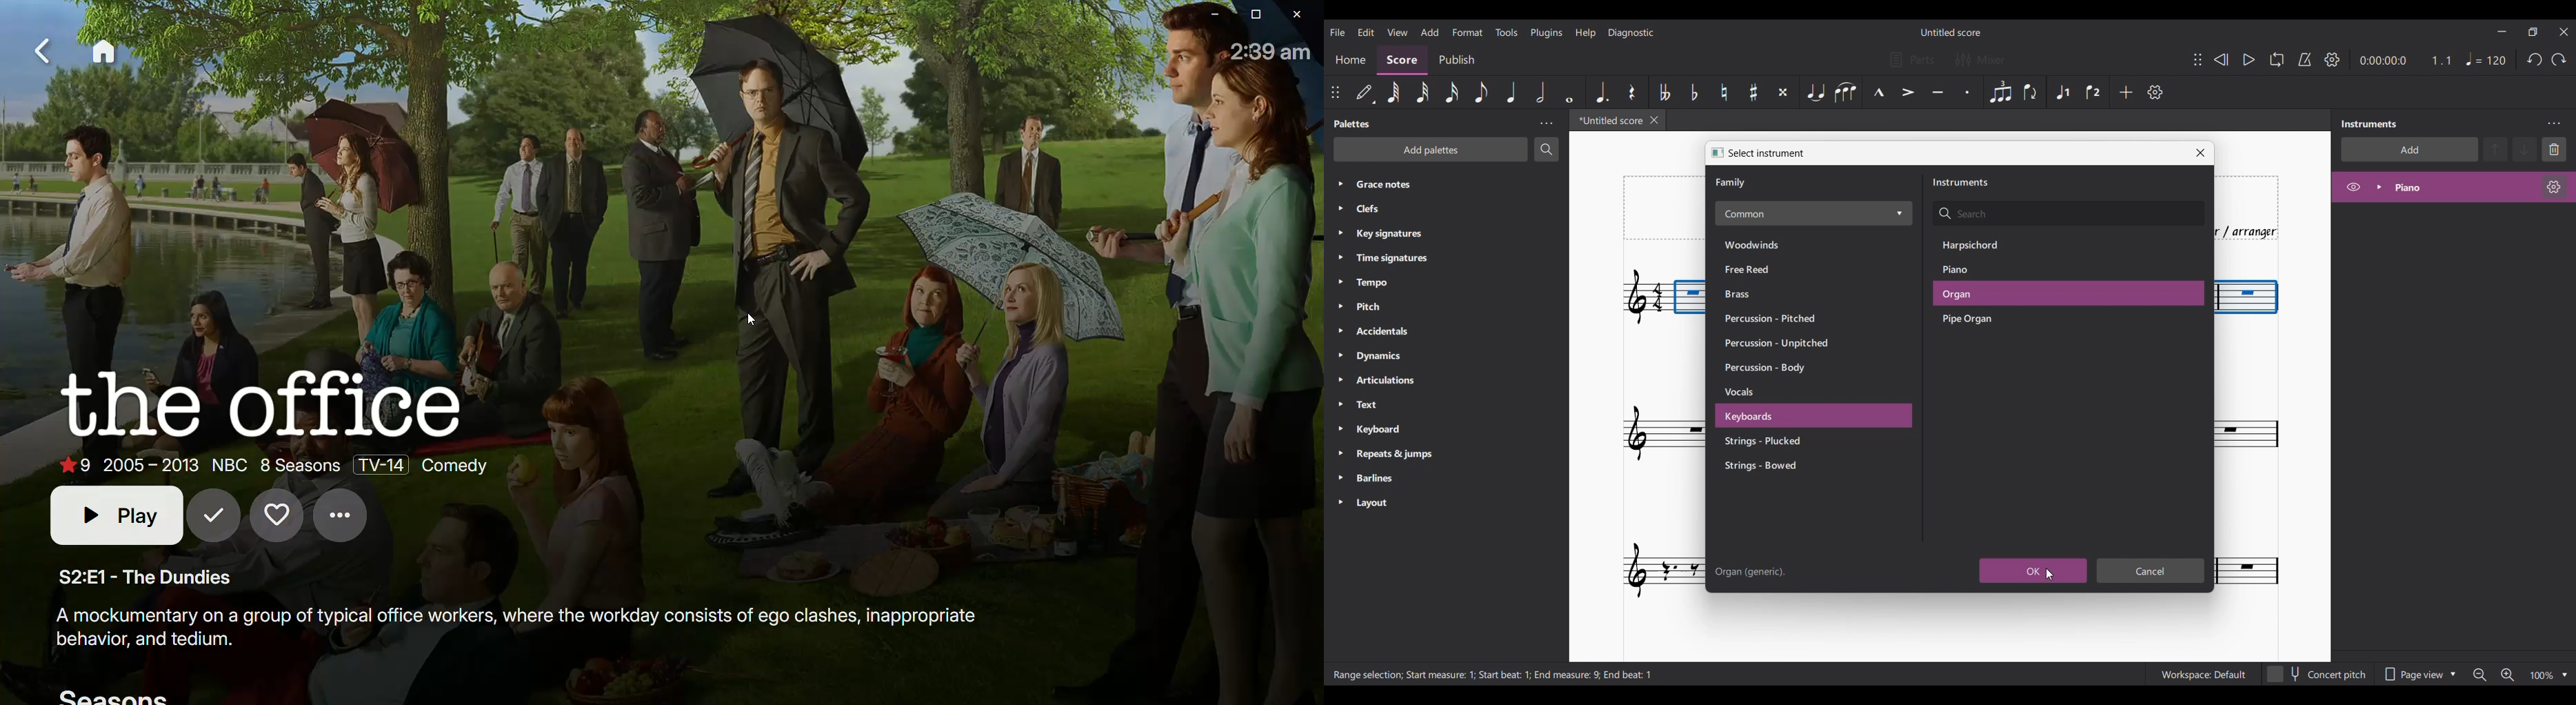 The width and height of the screenshot is (2576, 728). I want to click on Window name, so click(1768, 153).